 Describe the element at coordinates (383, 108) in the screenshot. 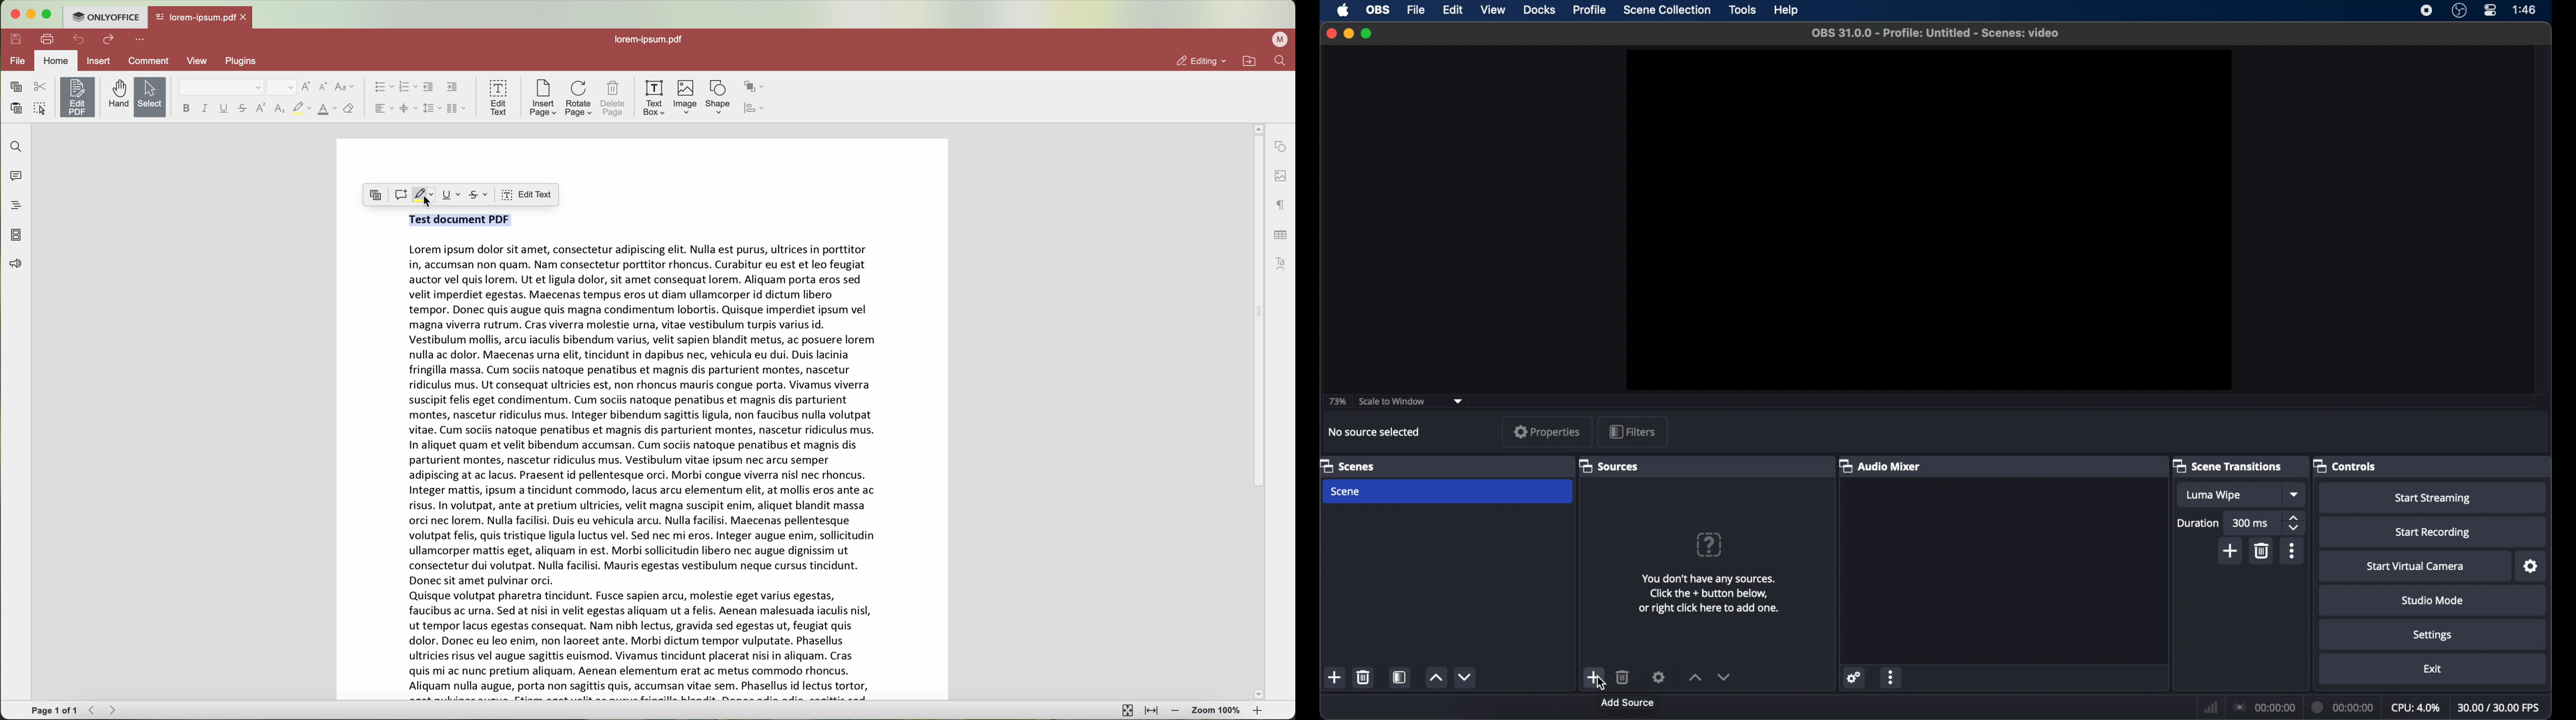

I see `horizontal align` at that location.